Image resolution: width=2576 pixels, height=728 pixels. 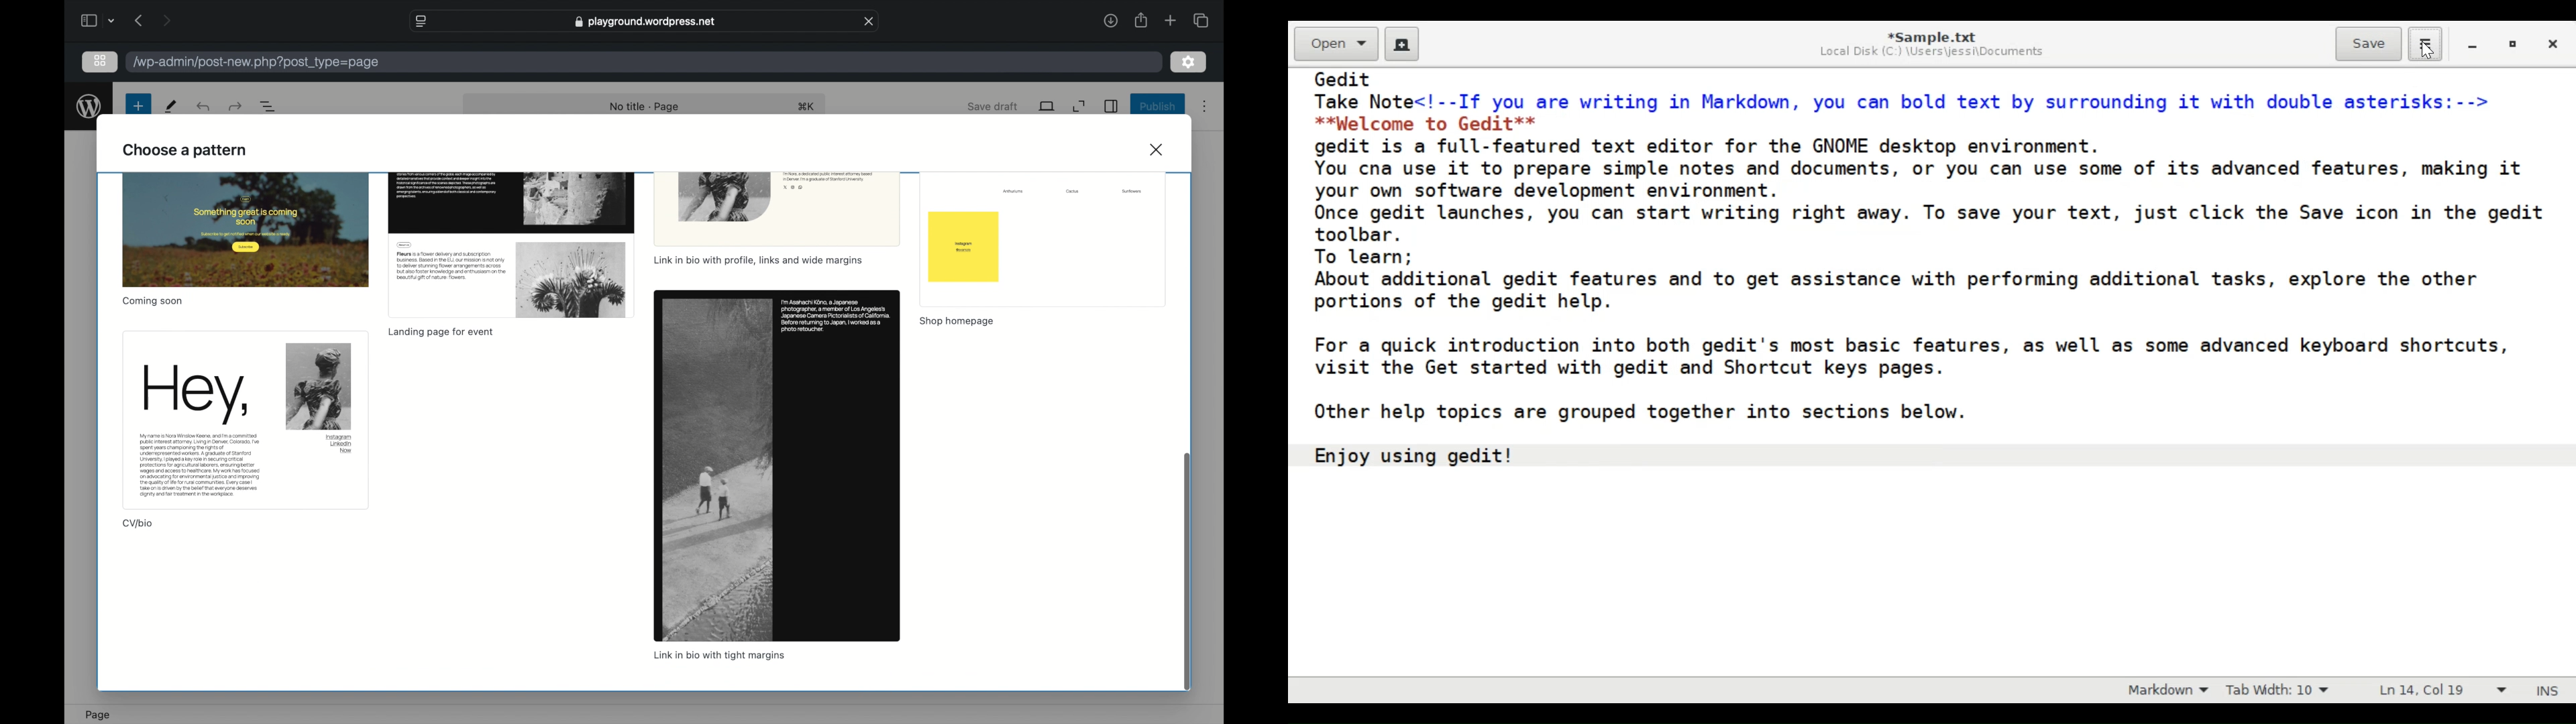 I want to click on link in bio, so click(x=717, y=656).